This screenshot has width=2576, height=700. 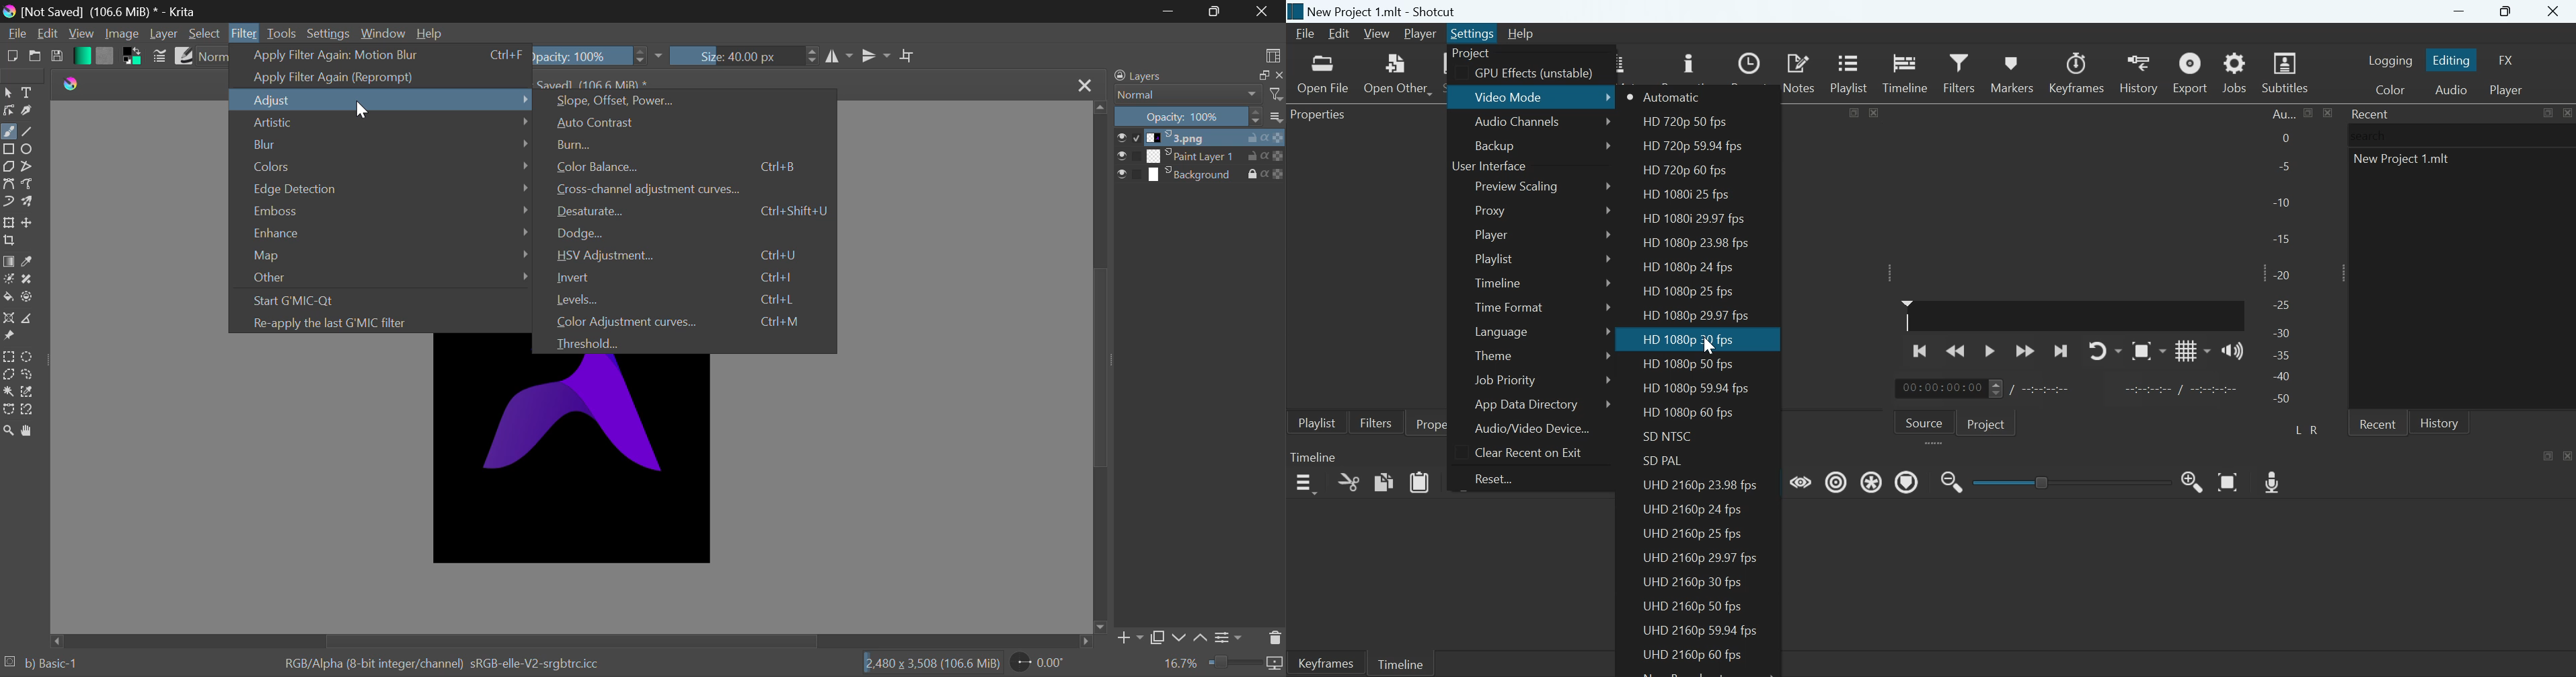 I want to click on Switch to the Editing layout, so click(x=2453, y=60).